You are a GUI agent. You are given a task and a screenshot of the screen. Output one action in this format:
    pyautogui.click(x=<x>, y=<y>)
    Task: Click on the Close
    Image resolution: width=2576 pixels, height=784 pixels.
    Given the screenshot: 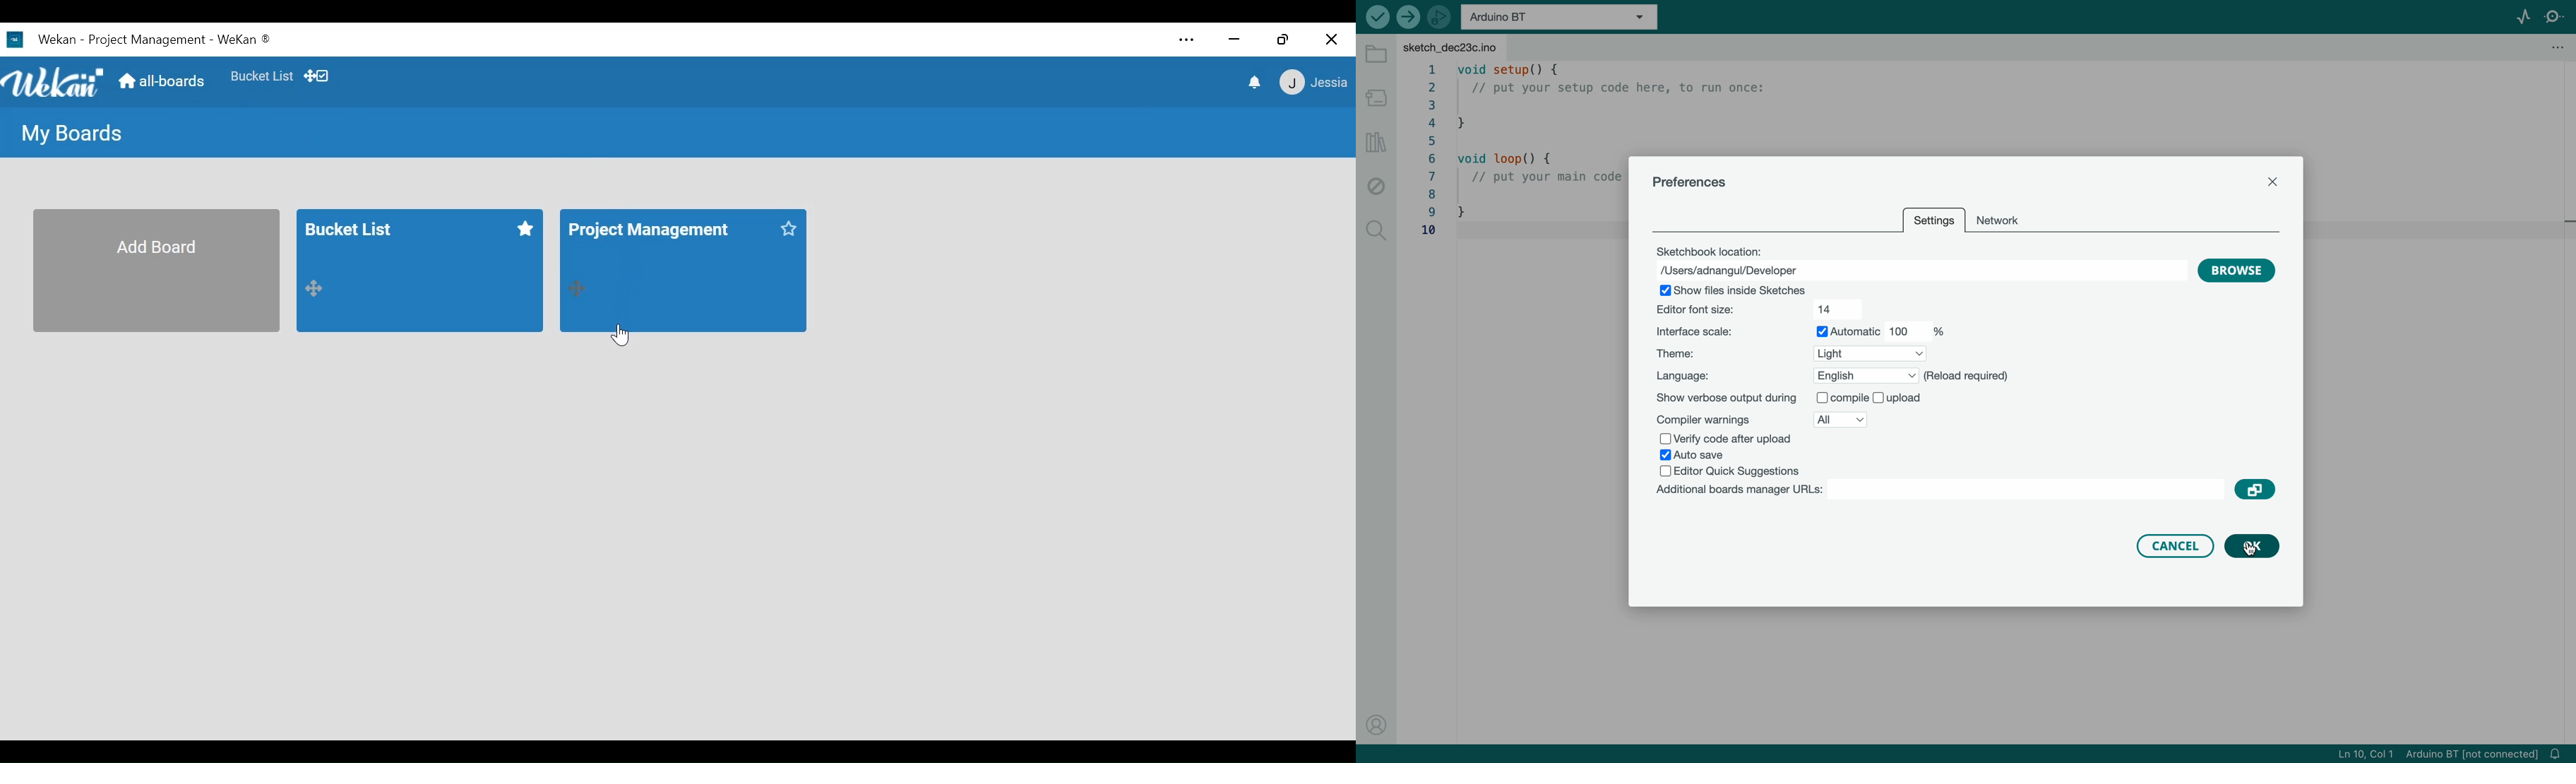 What is the action you would take?
    pyautogui.click(x=1329, y=40)
    